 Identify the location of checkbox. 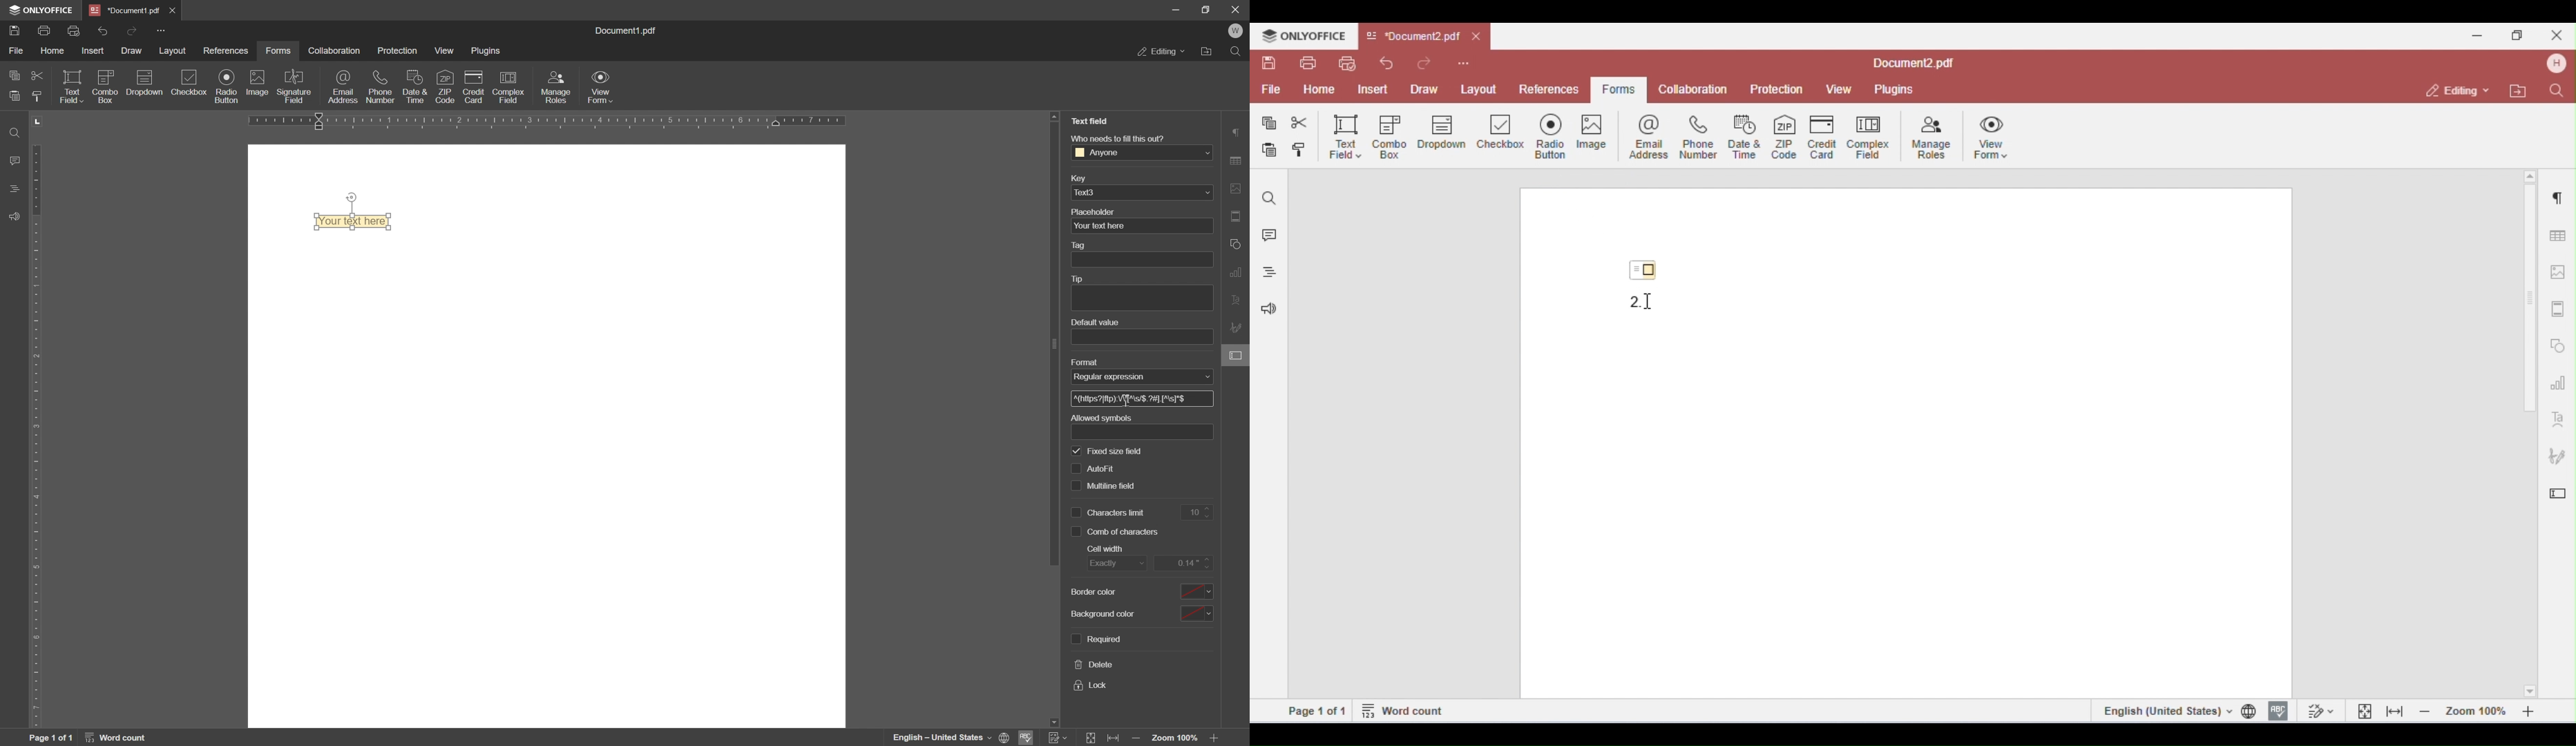
(1076, 488).